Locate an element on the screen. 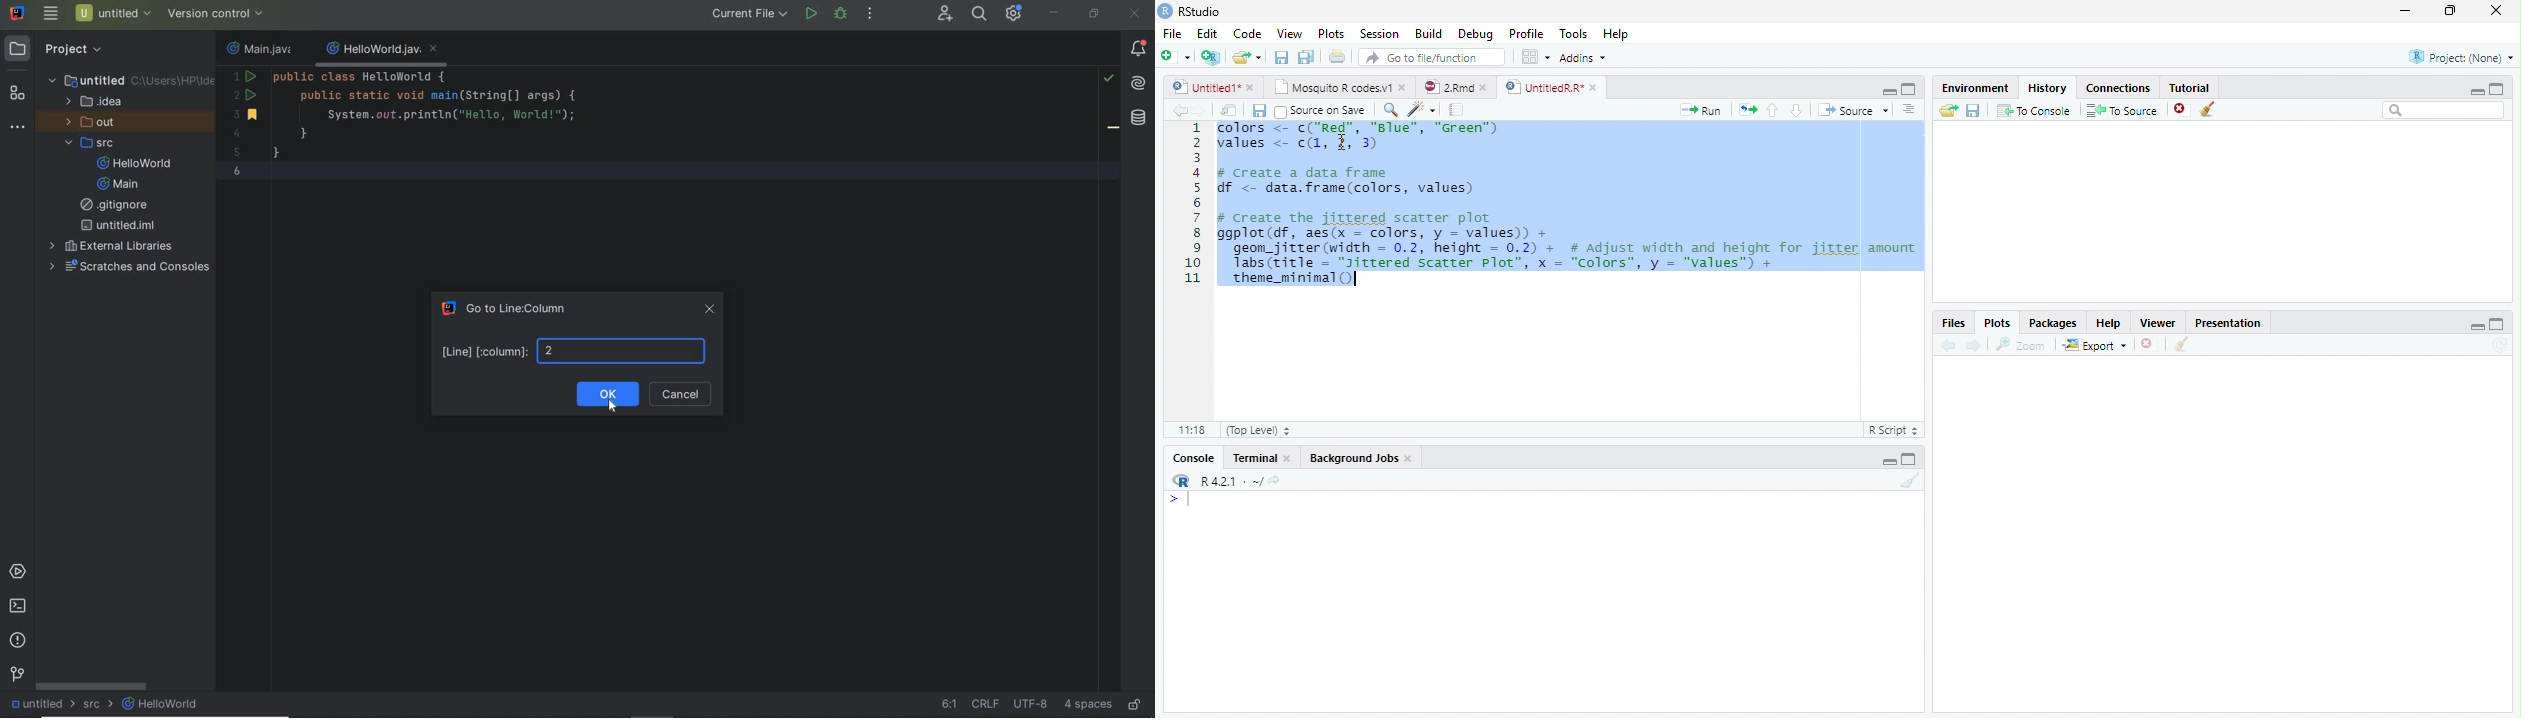 This screenshot has width=2548, height=728. Open recent files is located at coordinates (1259, 57).